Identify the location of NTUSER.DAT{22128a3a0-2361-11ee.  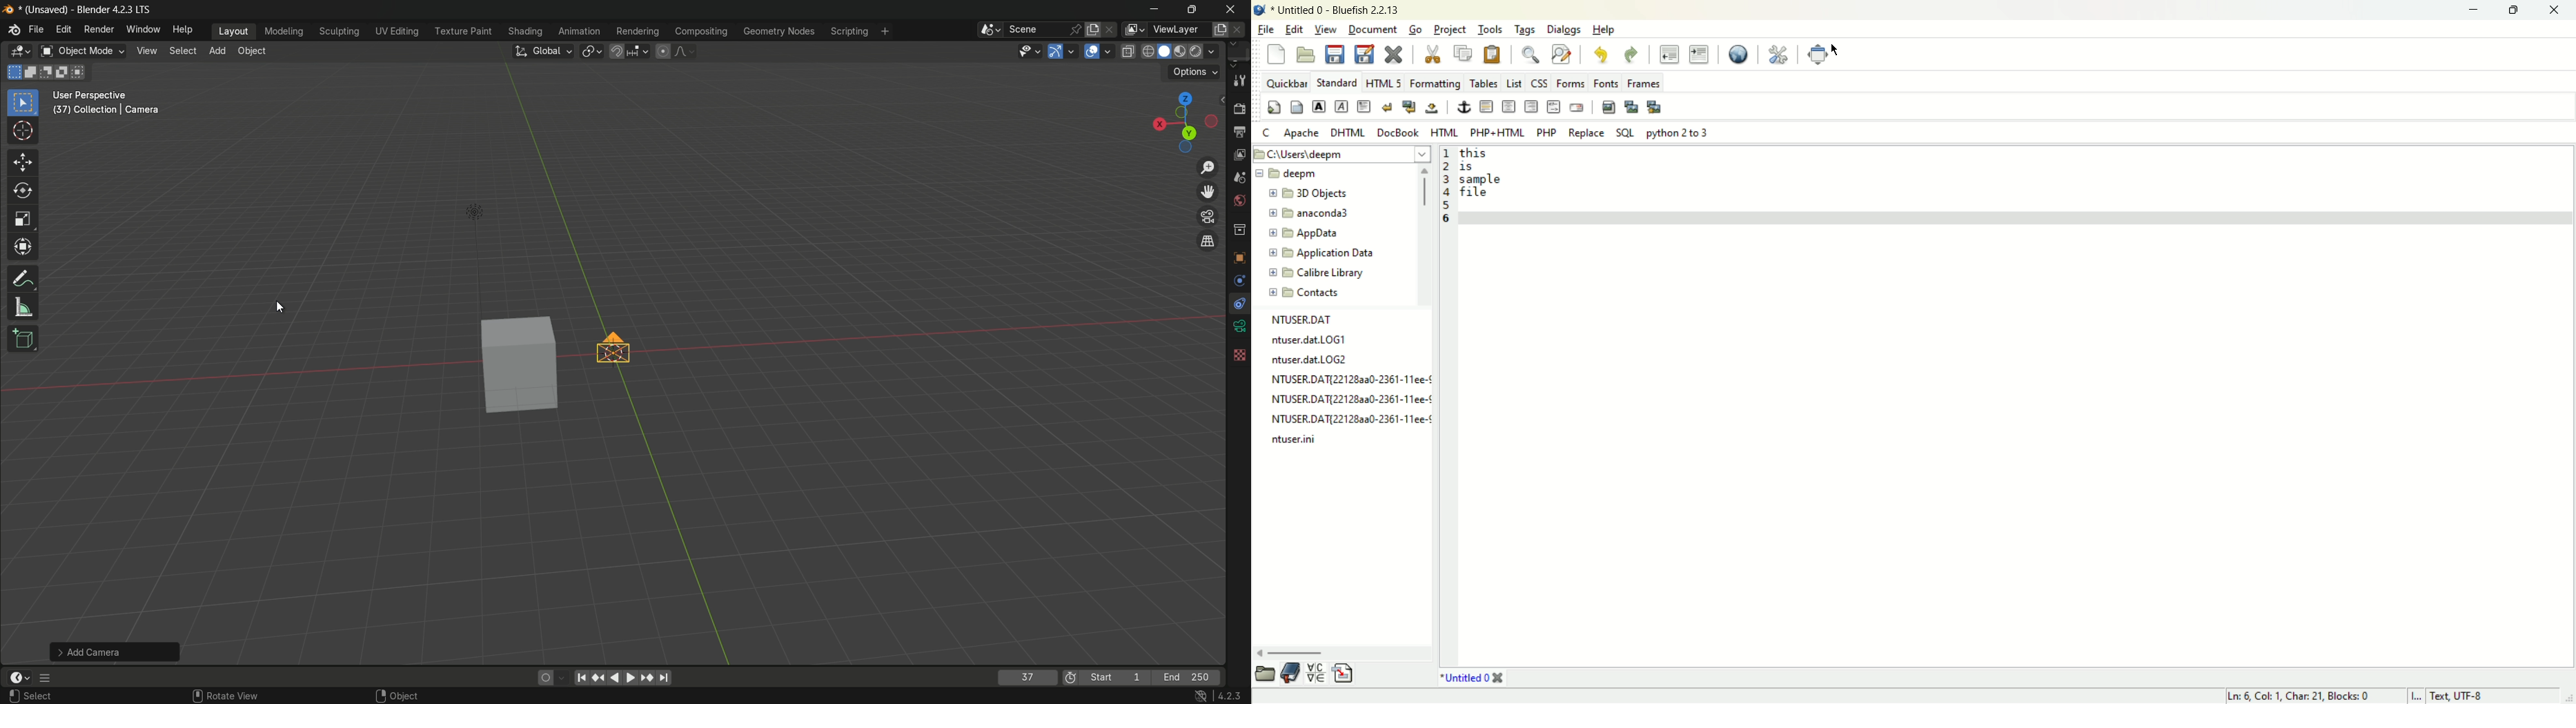
(1351, 398).